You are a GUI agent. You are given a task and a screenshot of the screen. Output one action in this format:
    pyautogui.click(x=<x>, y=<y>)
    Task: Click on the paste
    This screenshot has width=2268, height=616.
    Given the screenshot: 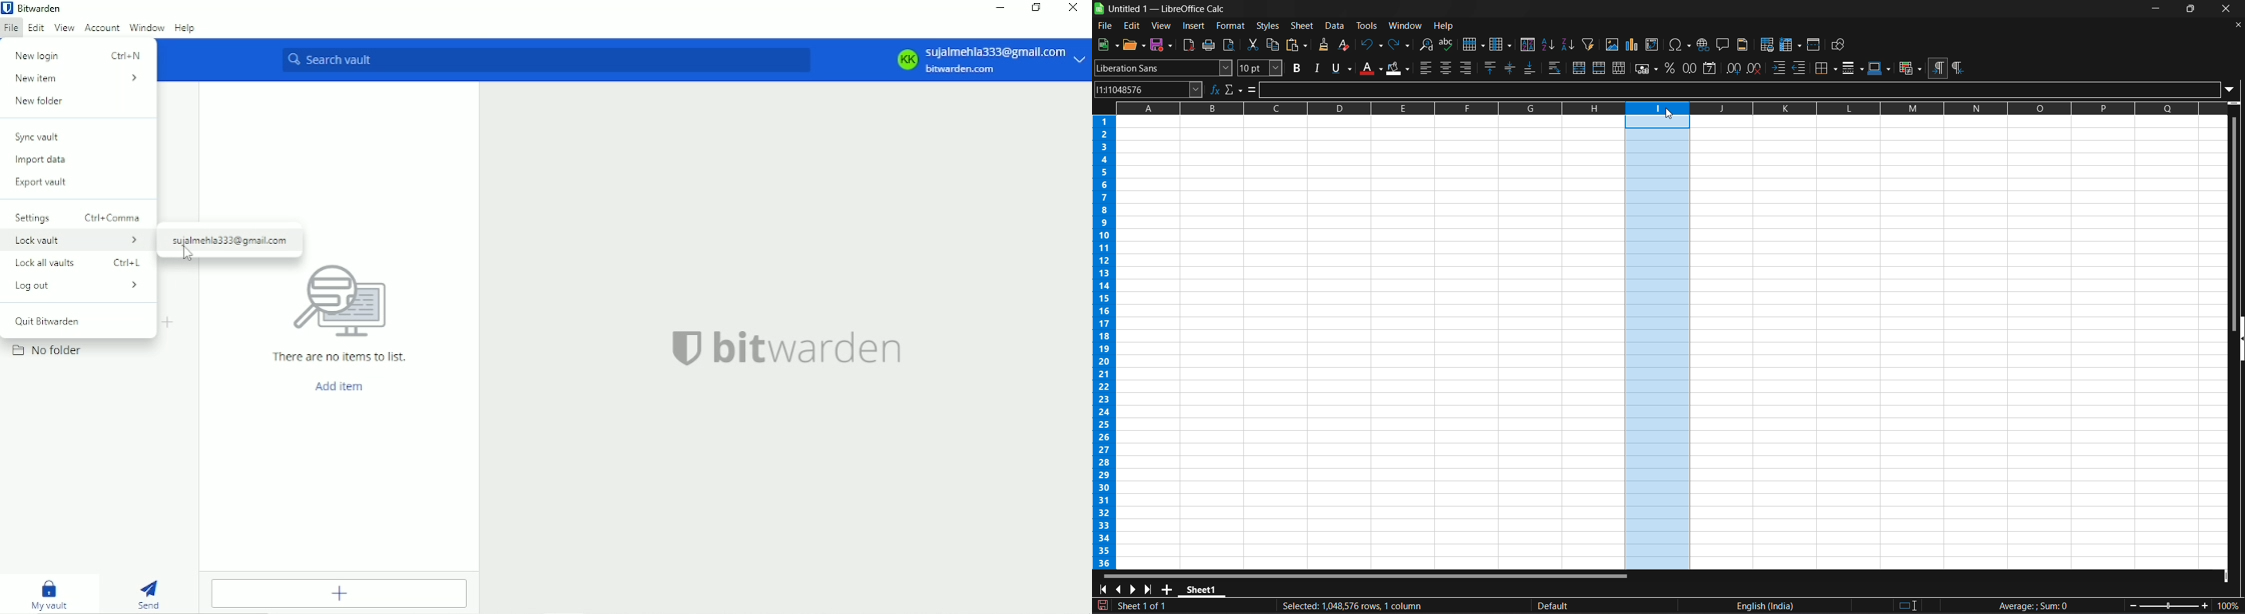 What is the action you would take?
    pyautogui.click(x=1299, y=46)
    